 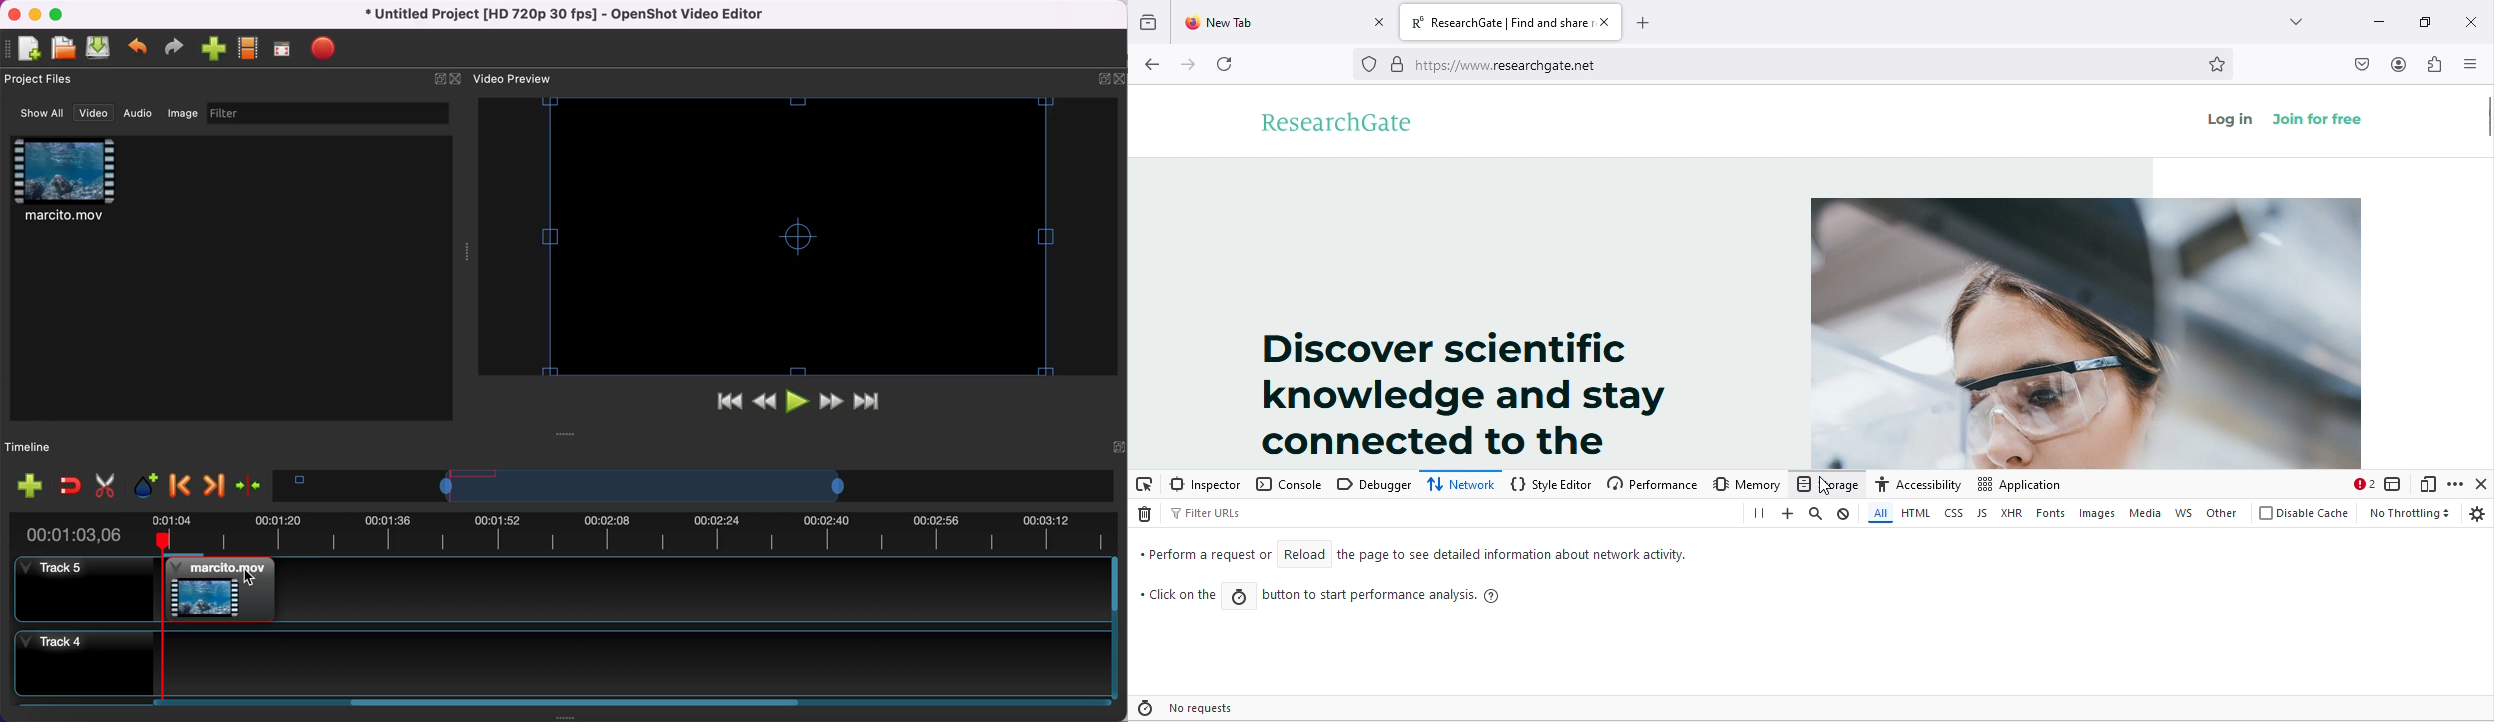 I want to click on add track, so click(x=29, y=485).